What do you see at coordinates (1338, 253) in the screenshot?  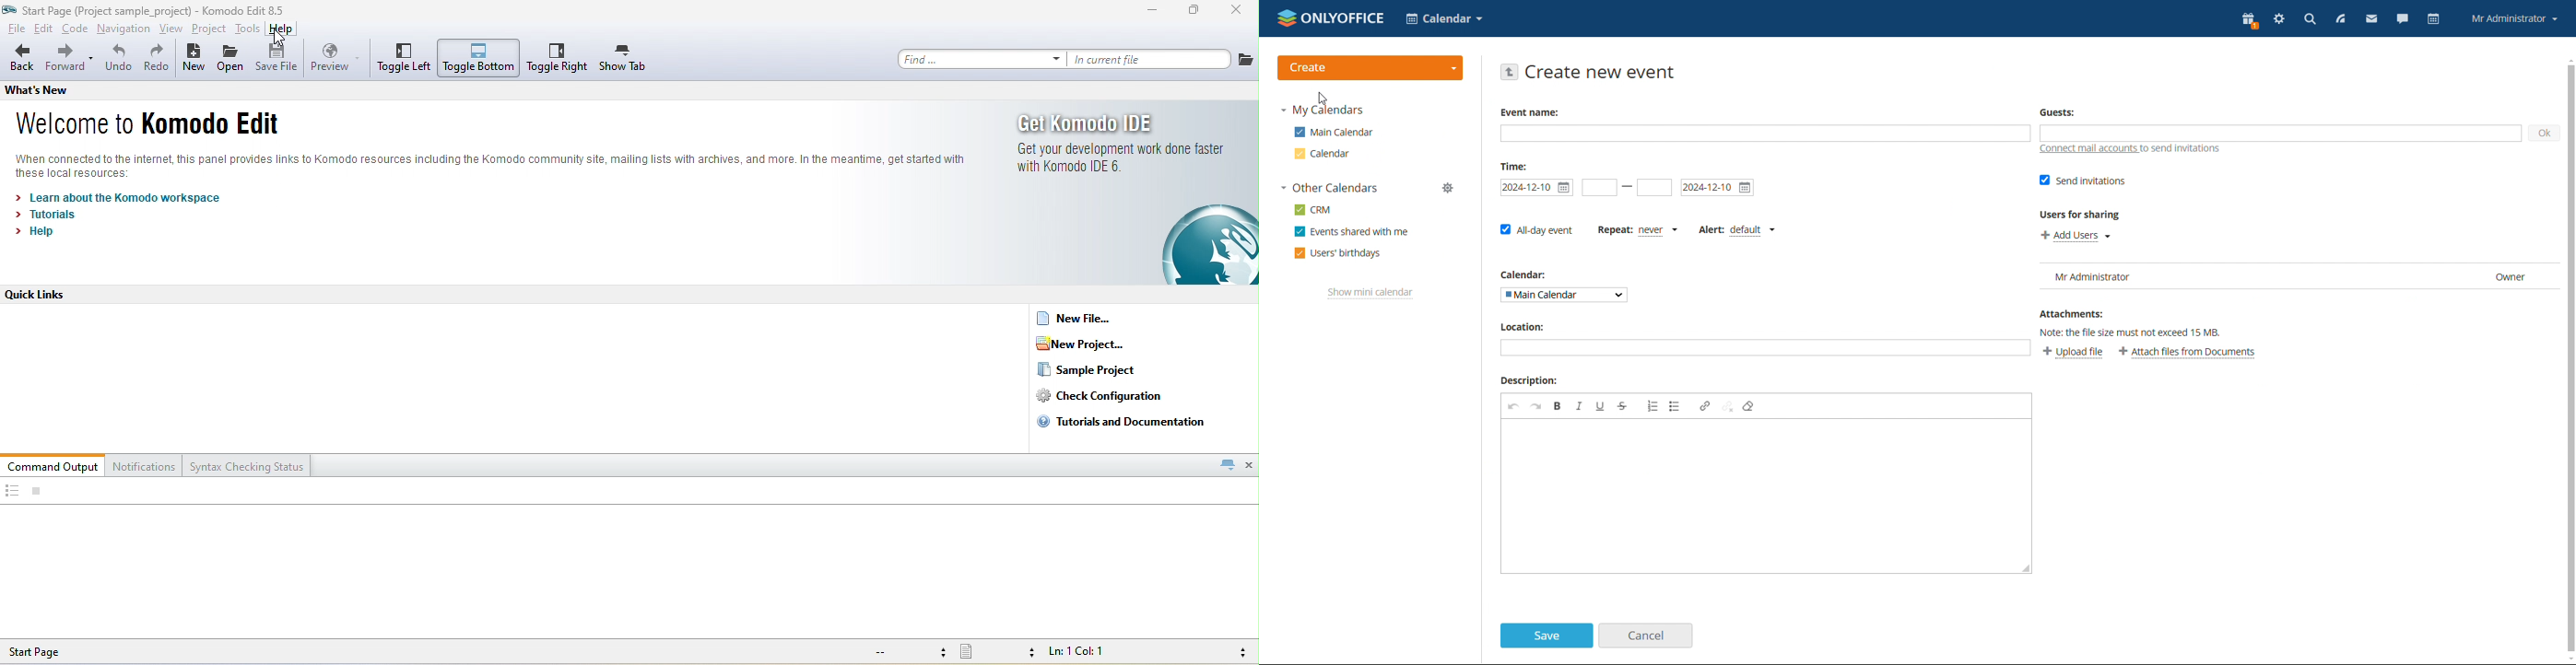 I see `users' birthdays` at bounding box center [1338, 253].